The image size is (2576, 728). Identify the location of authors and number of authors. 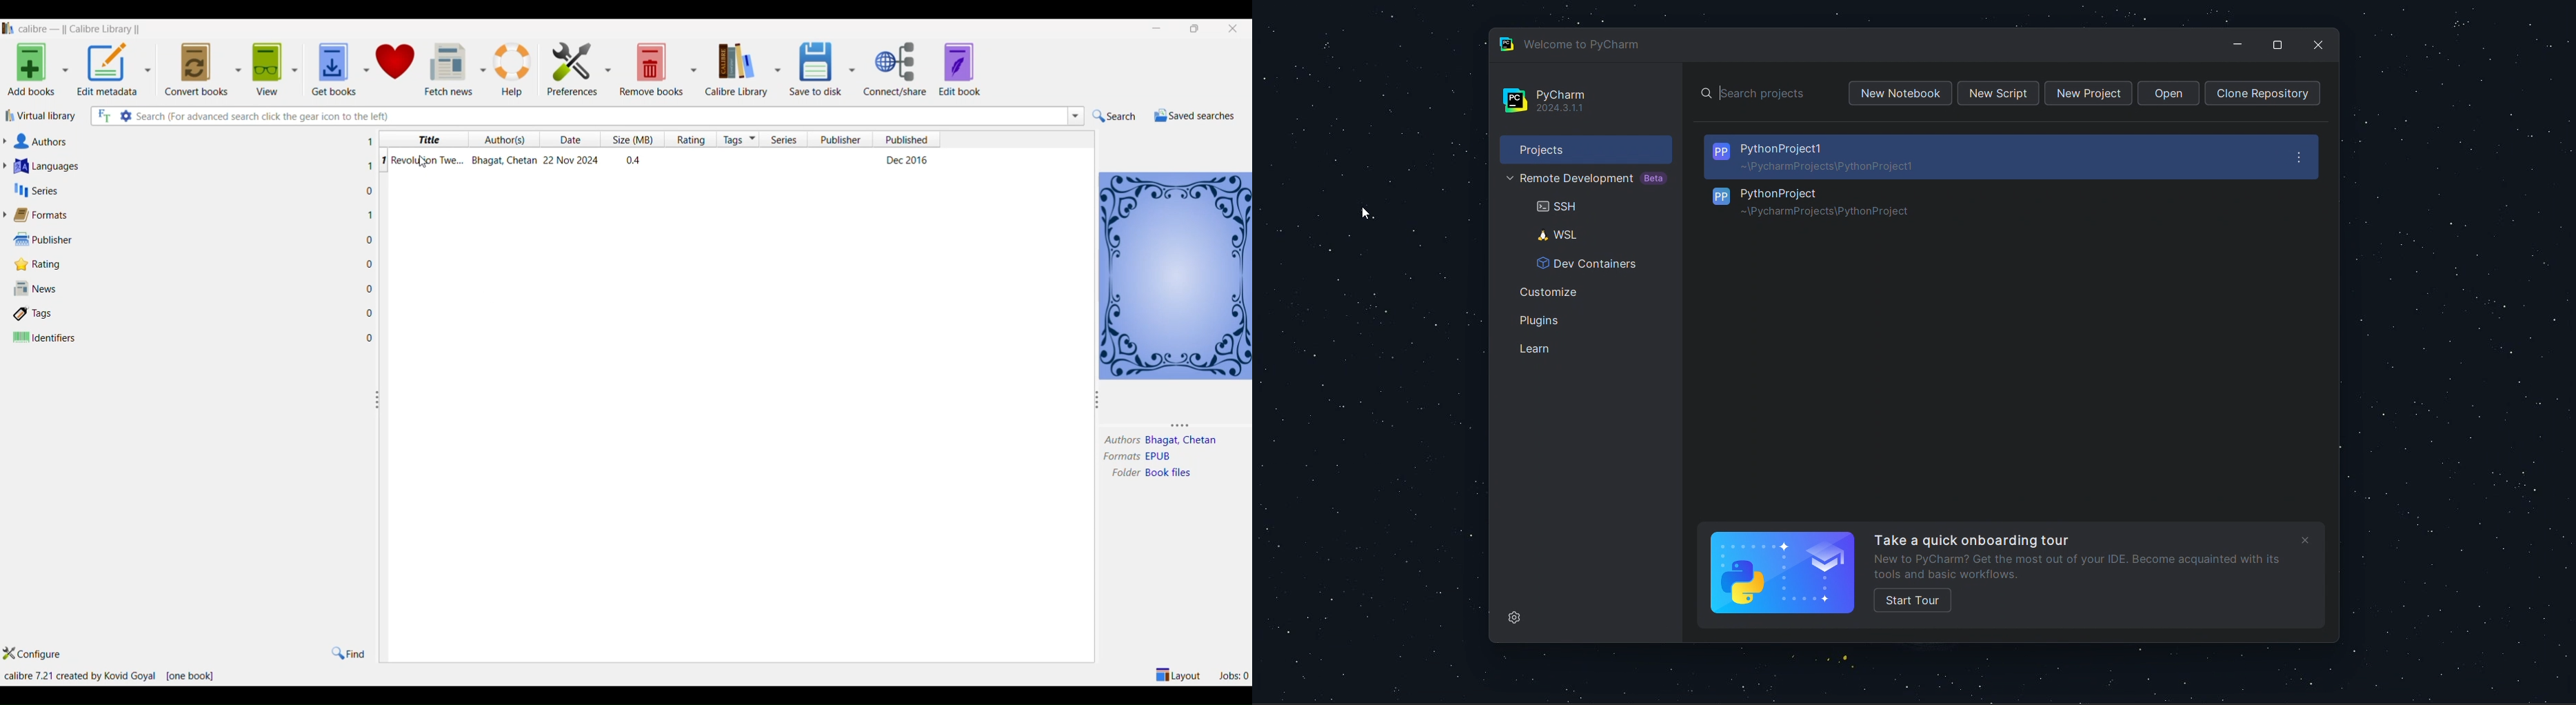
(45, 142).